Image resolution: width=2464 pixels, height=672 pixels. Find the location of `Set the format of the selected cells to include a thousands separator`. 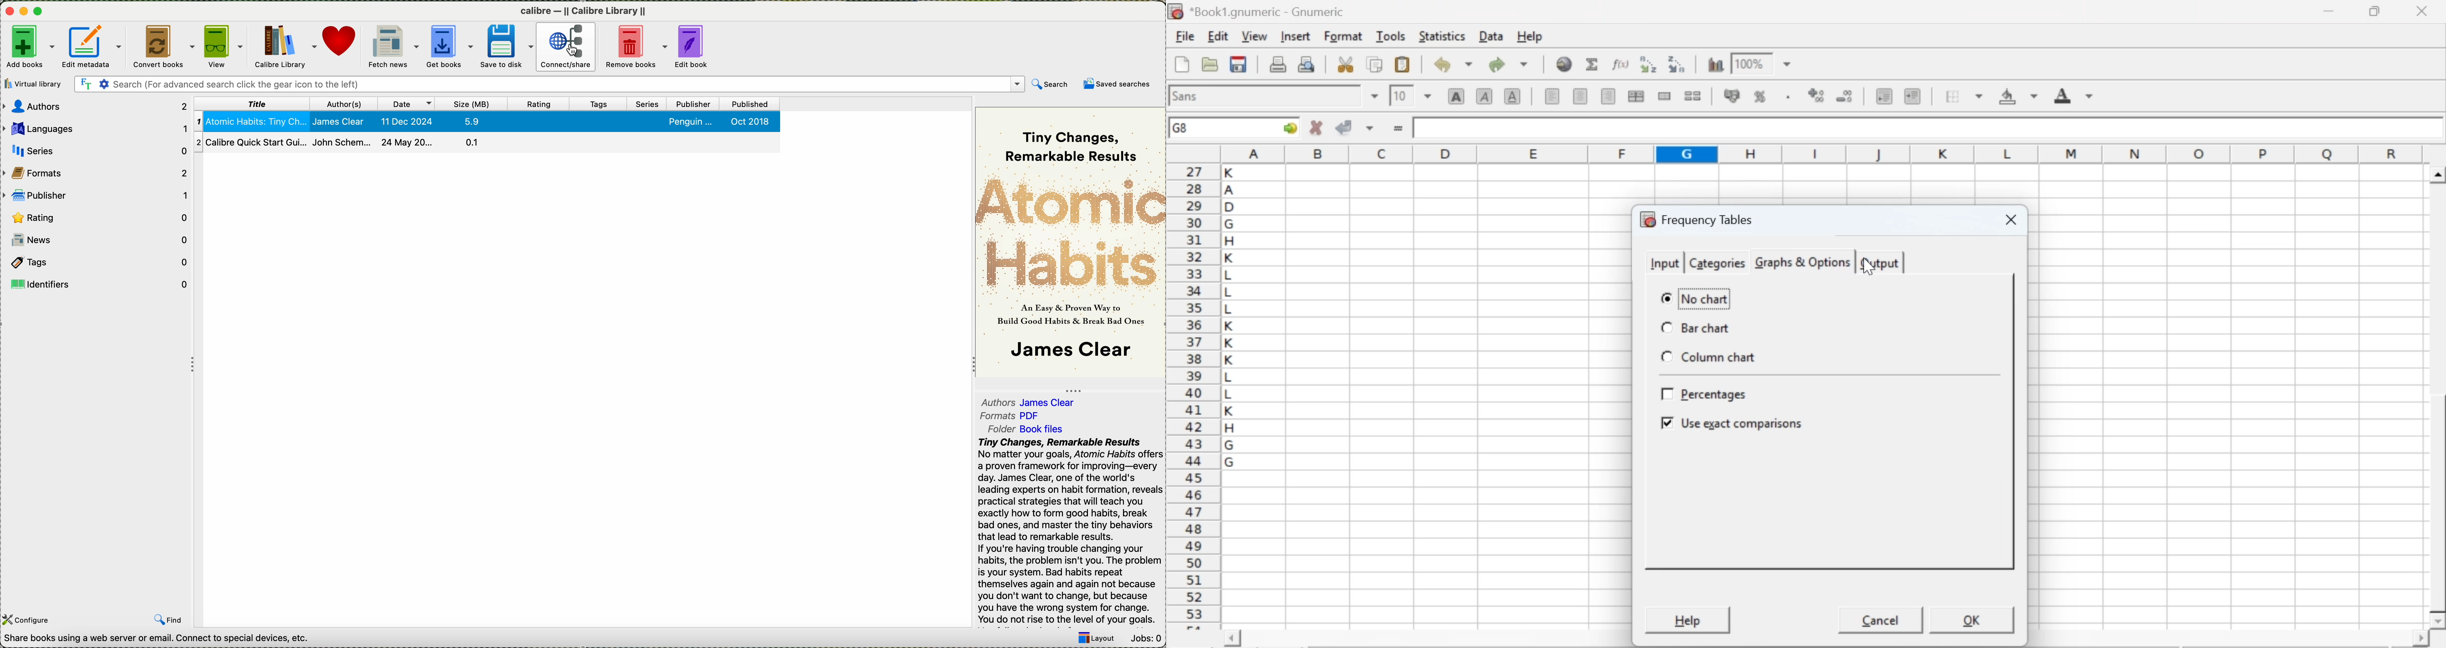

Set the format of the selected cells to include a thousands separator is located at coordinates (1786, 97).